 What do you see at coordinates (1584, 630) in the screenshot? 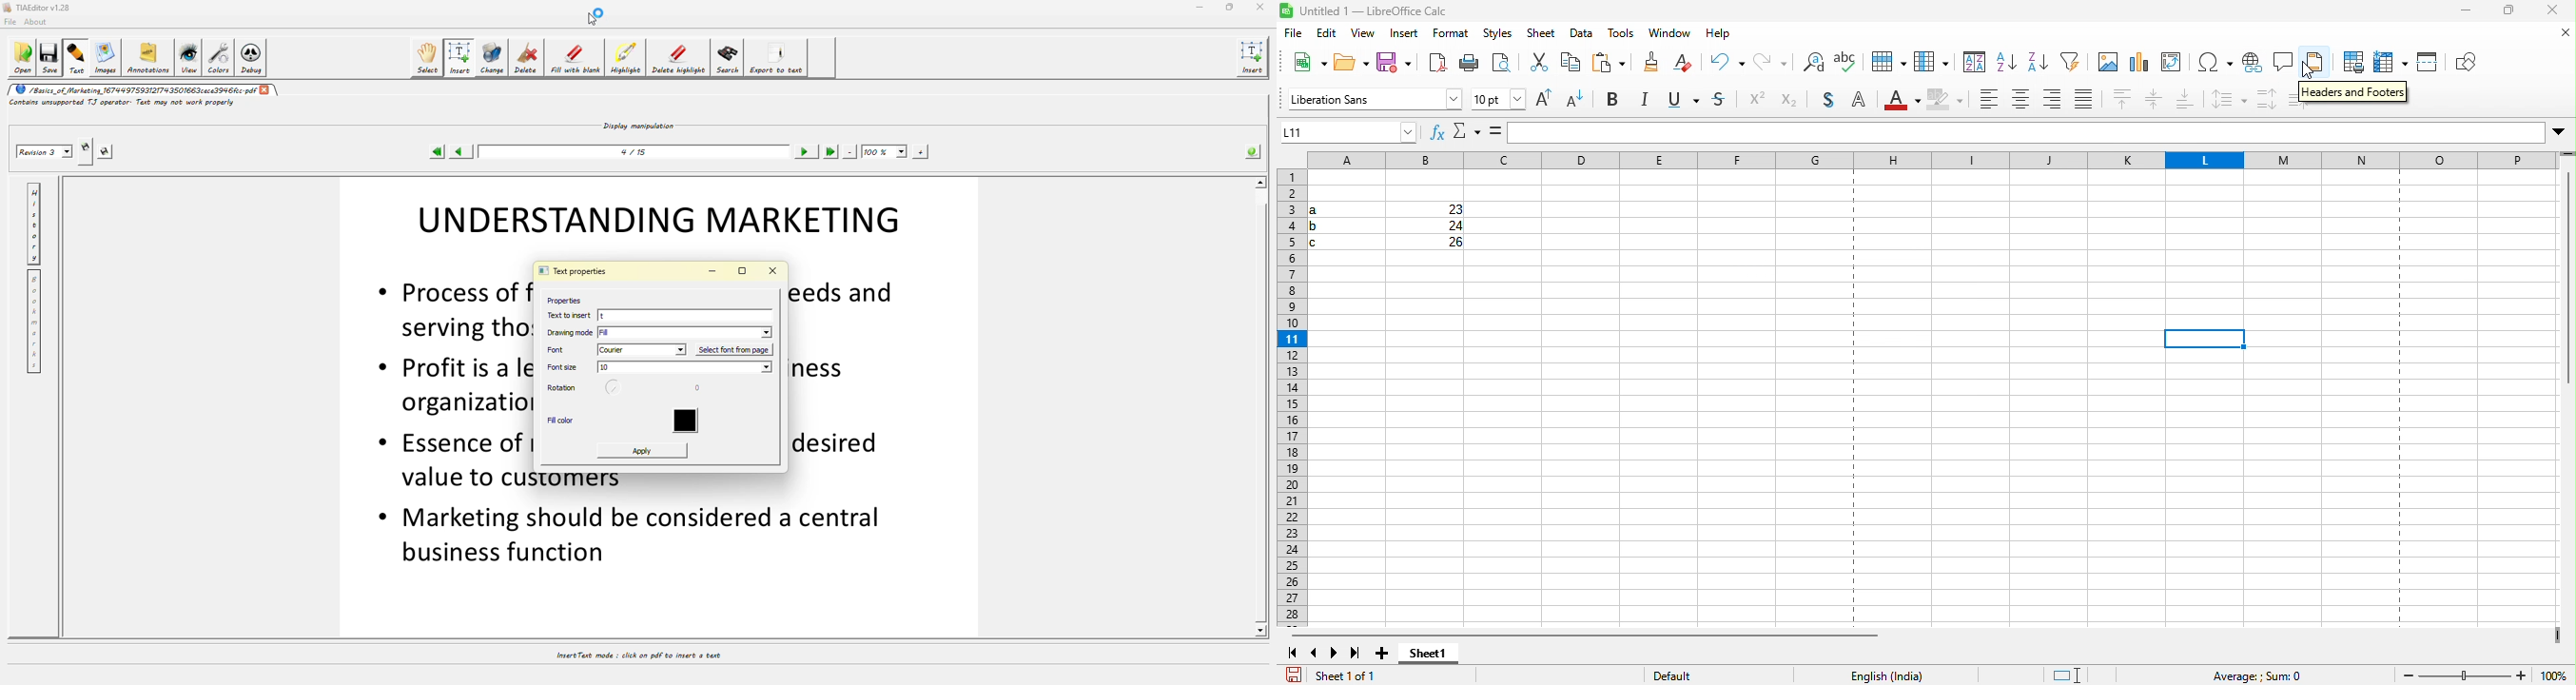
I see `horizontal scroll bar` at bounding box center [1584, 630].